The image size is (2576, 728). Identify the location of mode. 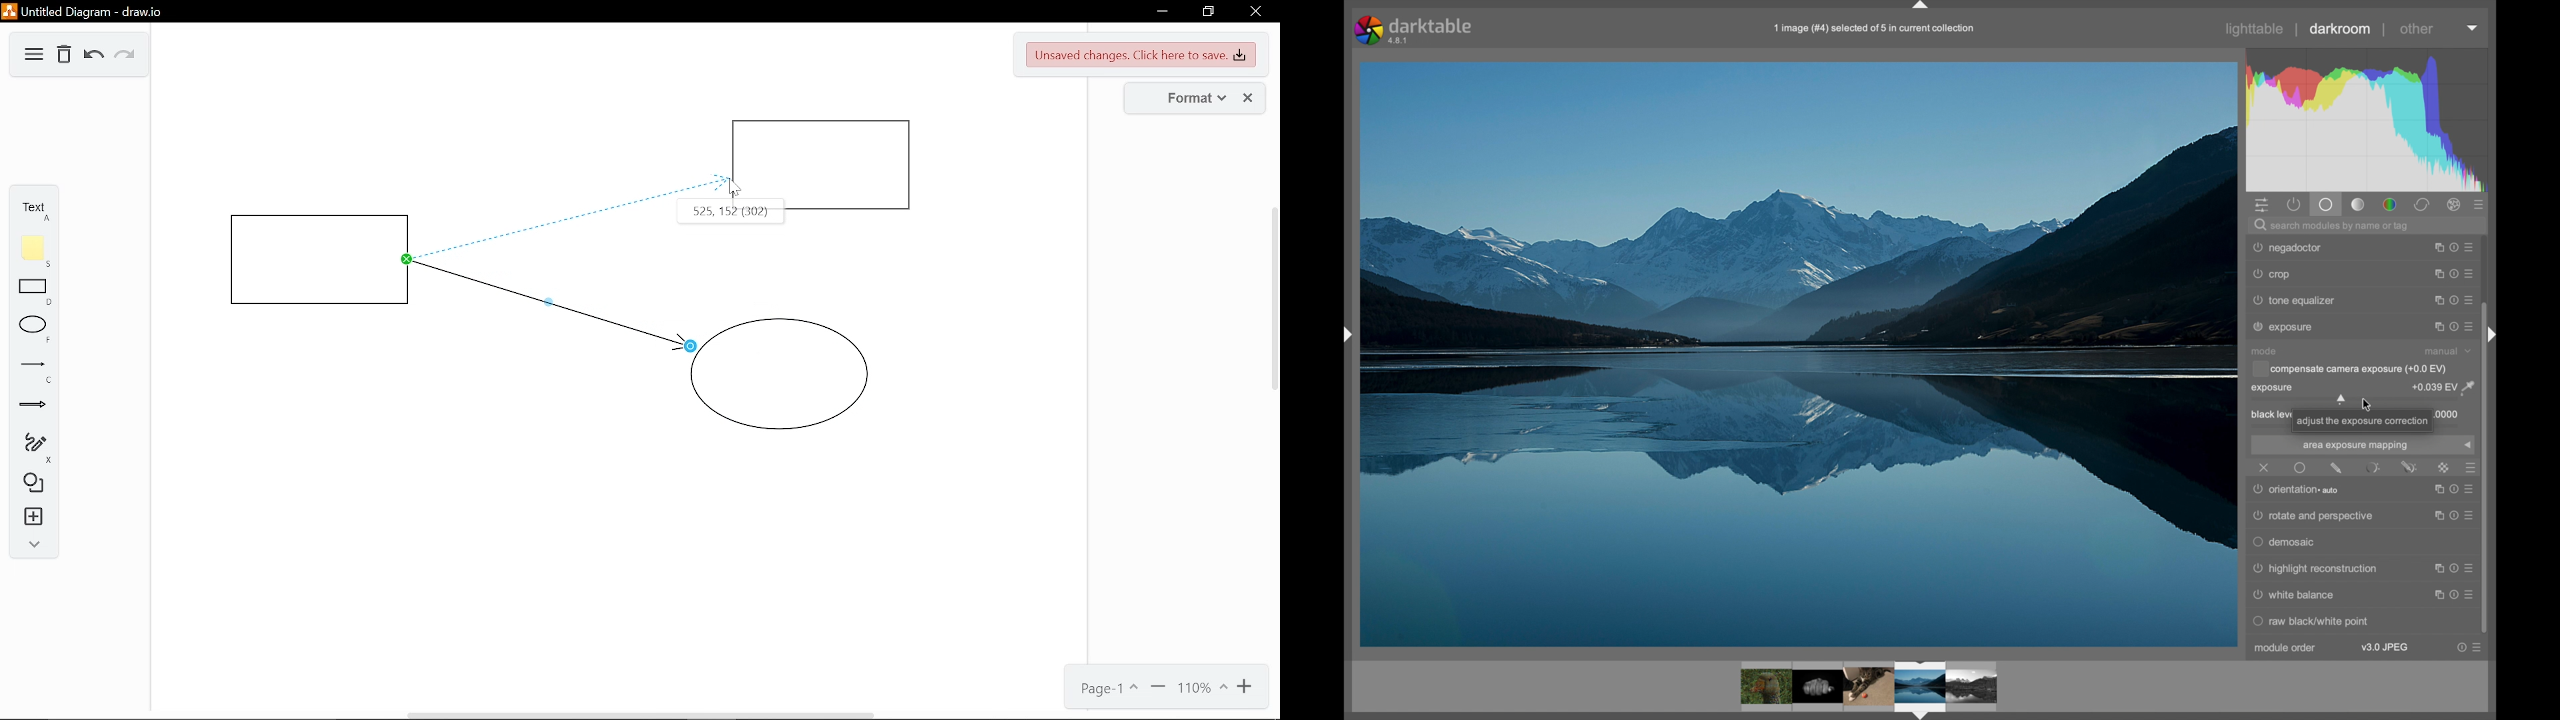
(2264, 351).